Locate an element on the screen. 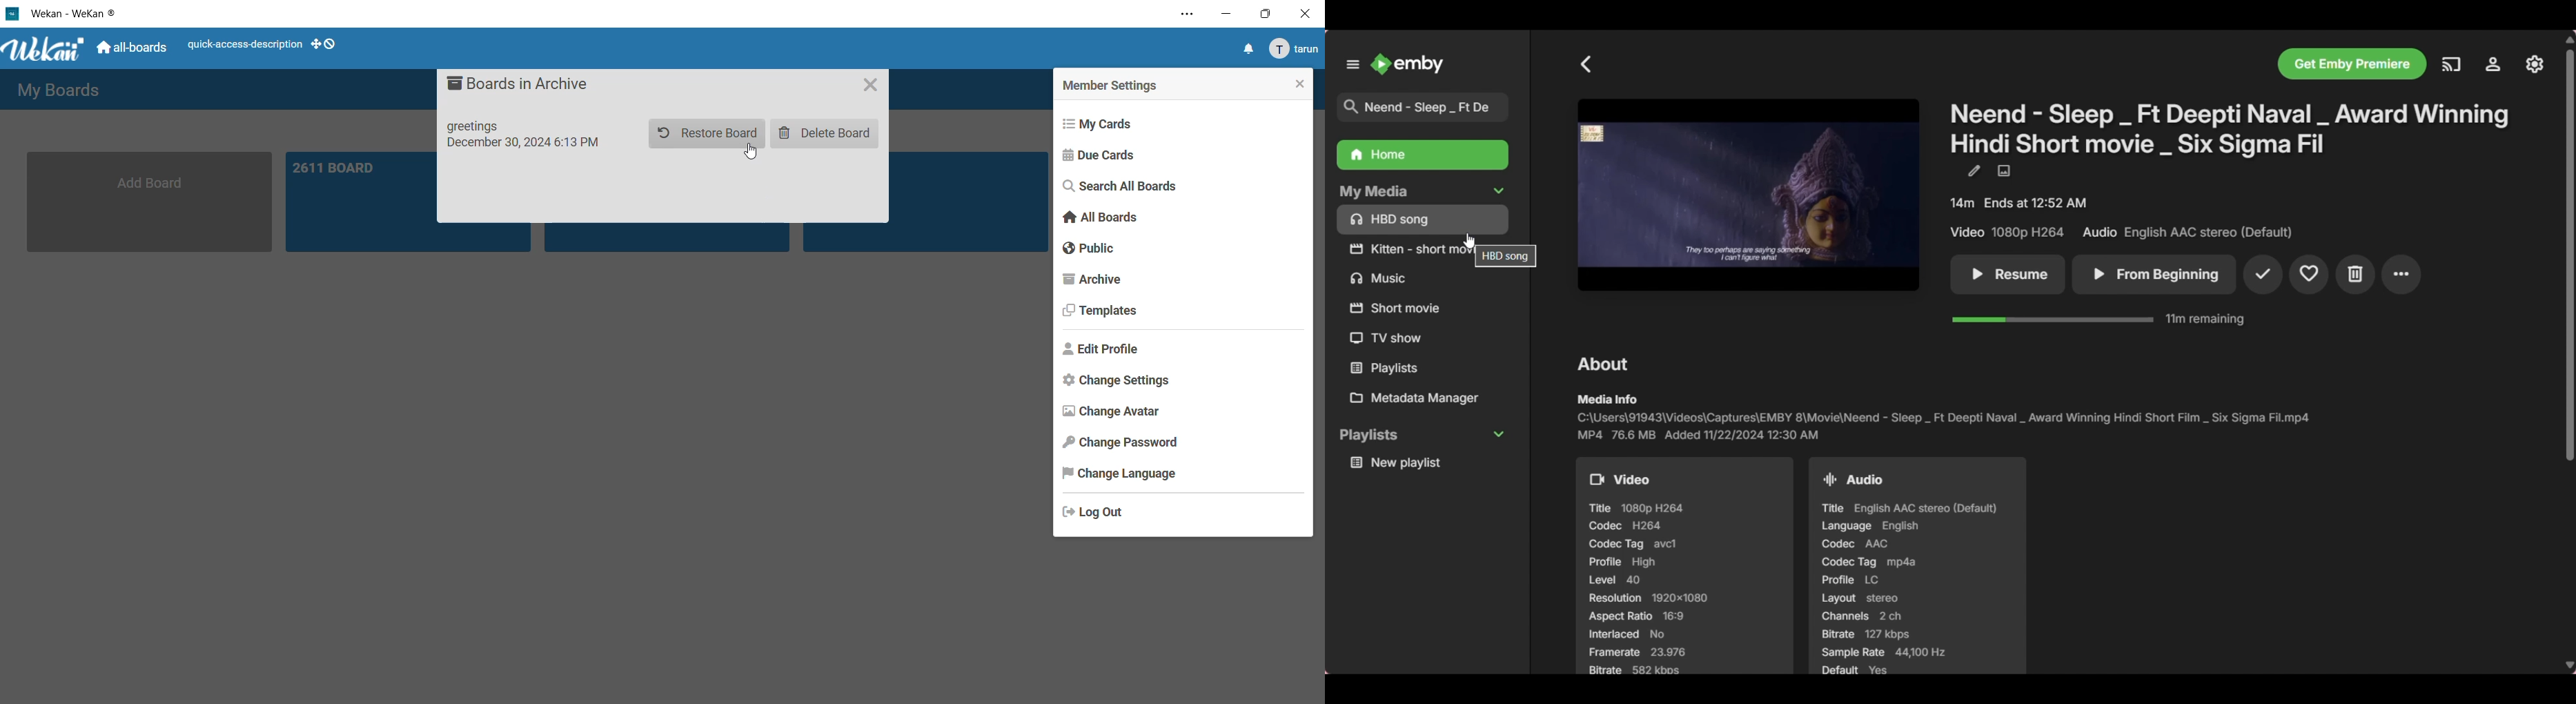 This screenshot has width=2576, height=728. my cards is located at coordinates (1105, 121).